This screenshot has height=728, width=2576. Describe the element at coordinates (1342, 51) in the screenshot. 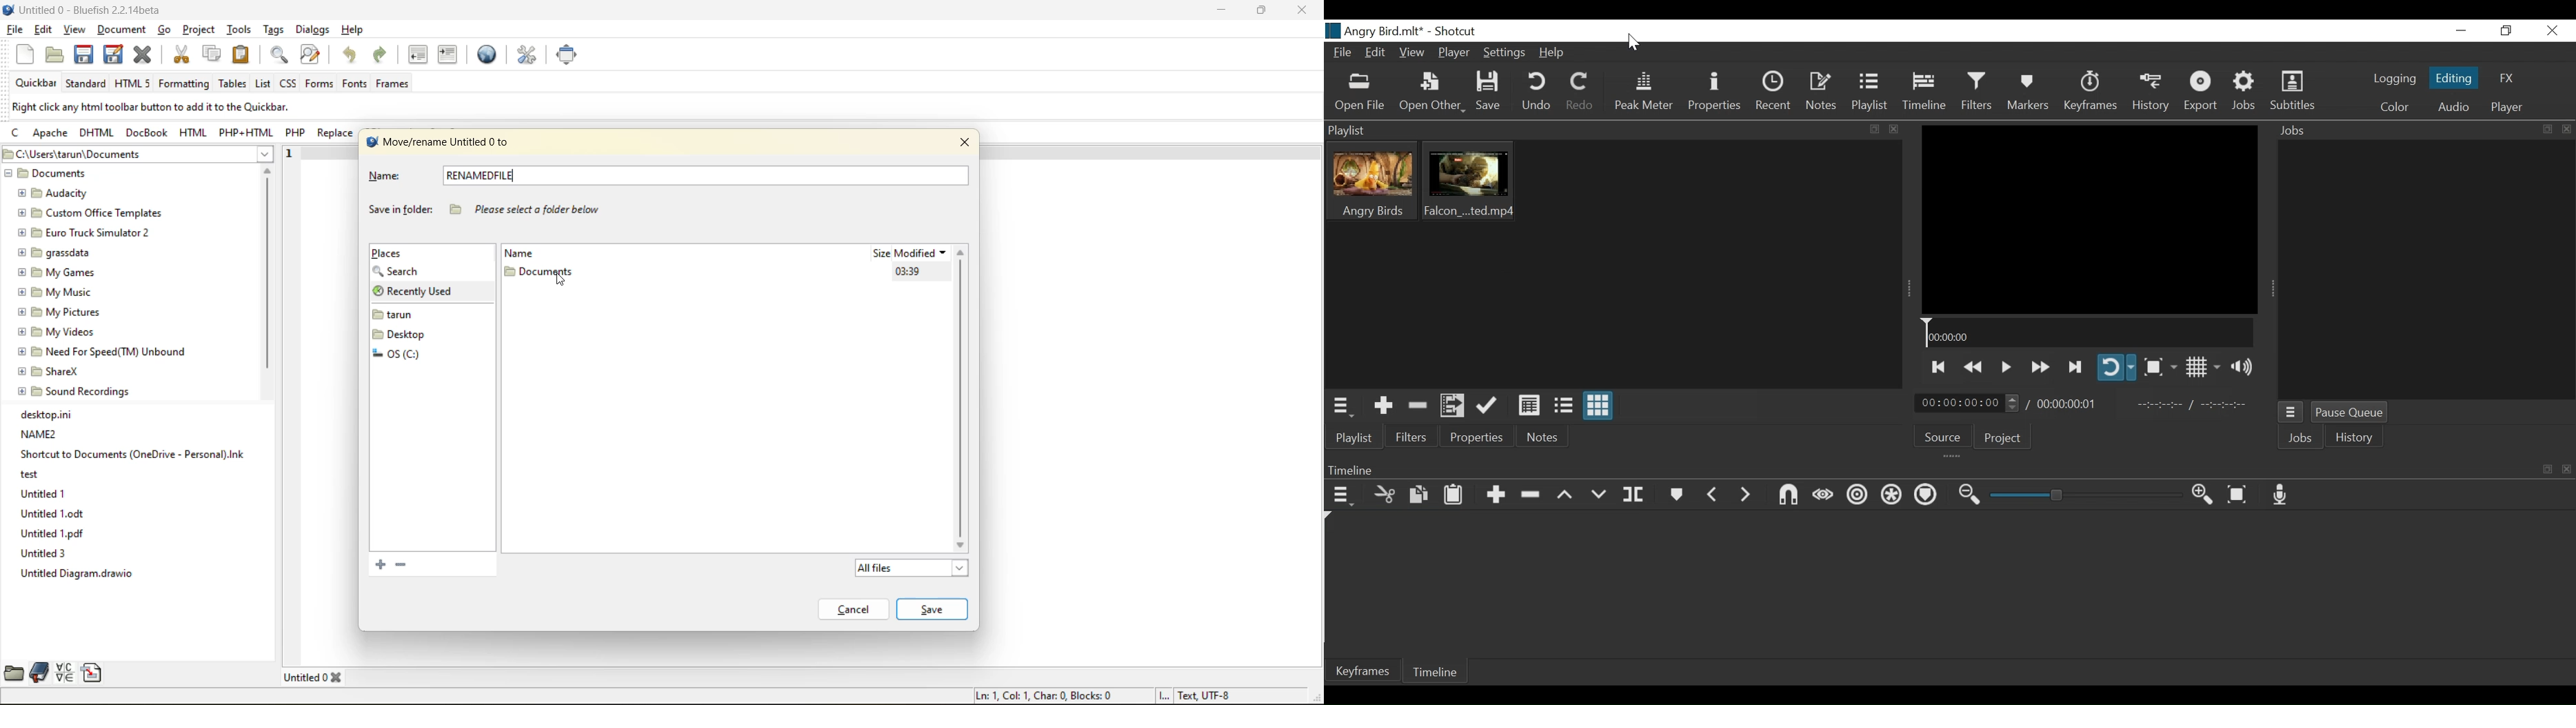

I see `File` at that location.